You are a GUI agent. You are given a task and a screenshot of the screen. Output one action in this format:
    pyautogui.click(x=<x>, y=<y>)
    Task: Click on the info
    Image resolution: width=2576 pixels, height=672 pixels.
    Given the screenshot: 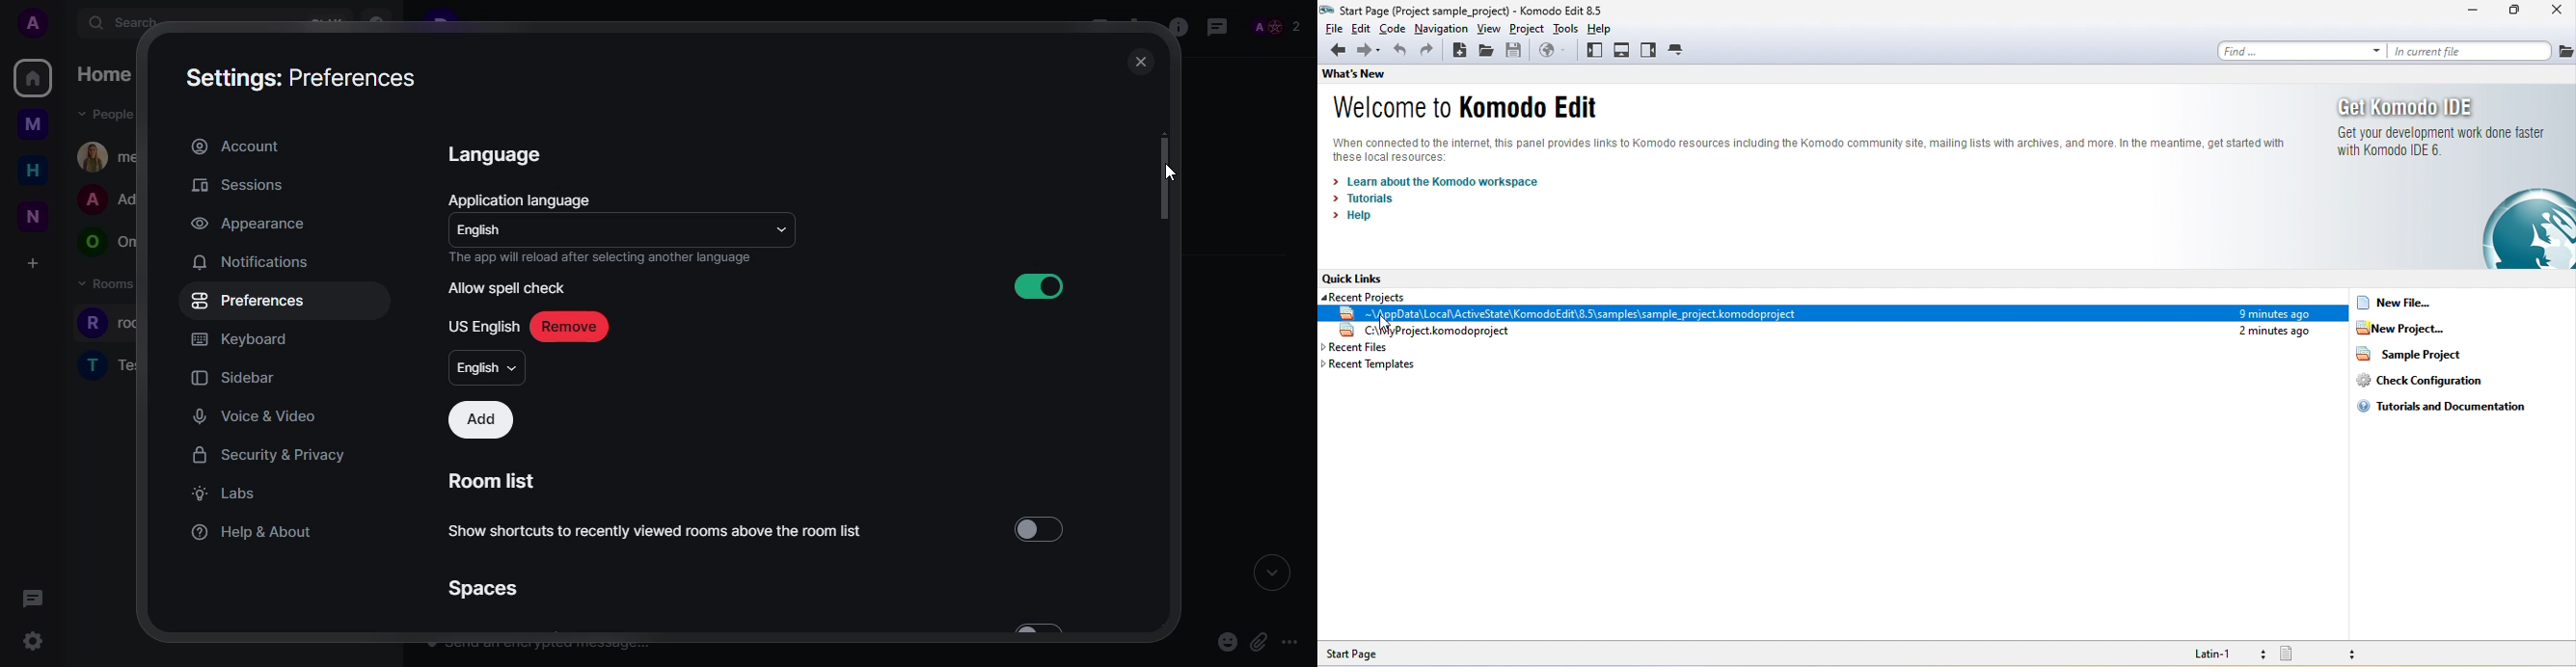 What is the action you would take?
    pyautogui.click(x=1175, y=28)
    